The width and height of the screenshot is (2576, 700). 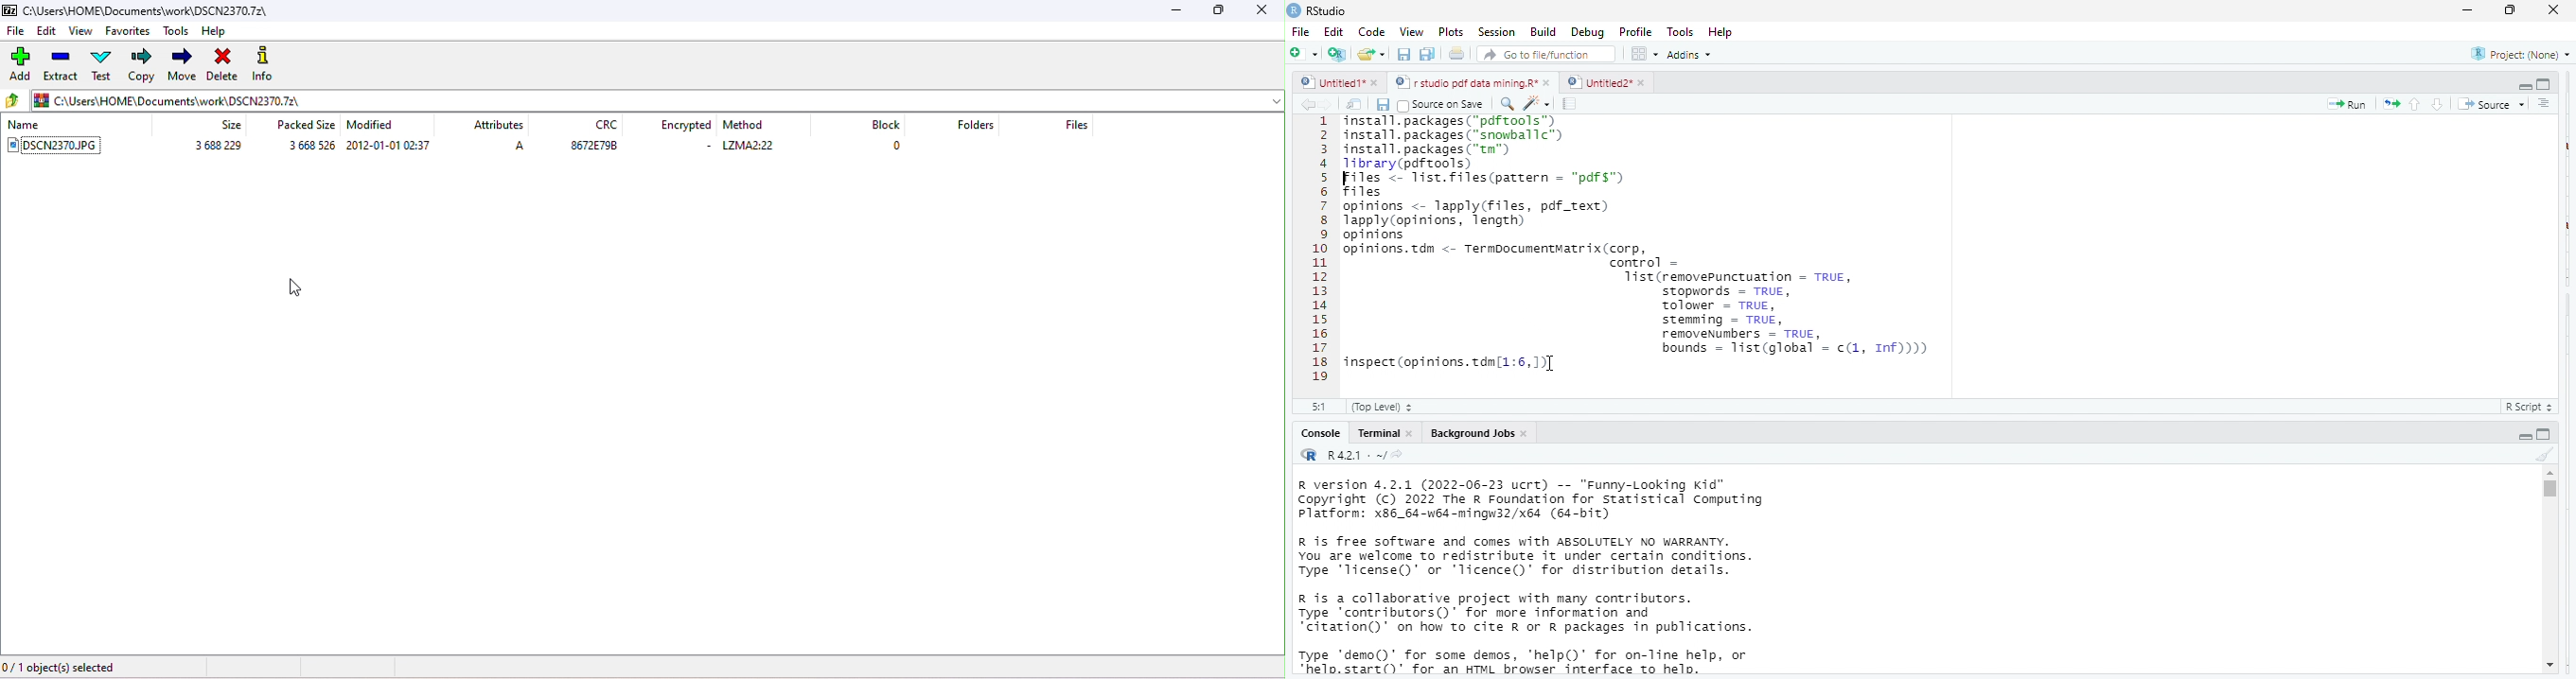 I want to click on rs studio logo, so click(x=1294, y=9).